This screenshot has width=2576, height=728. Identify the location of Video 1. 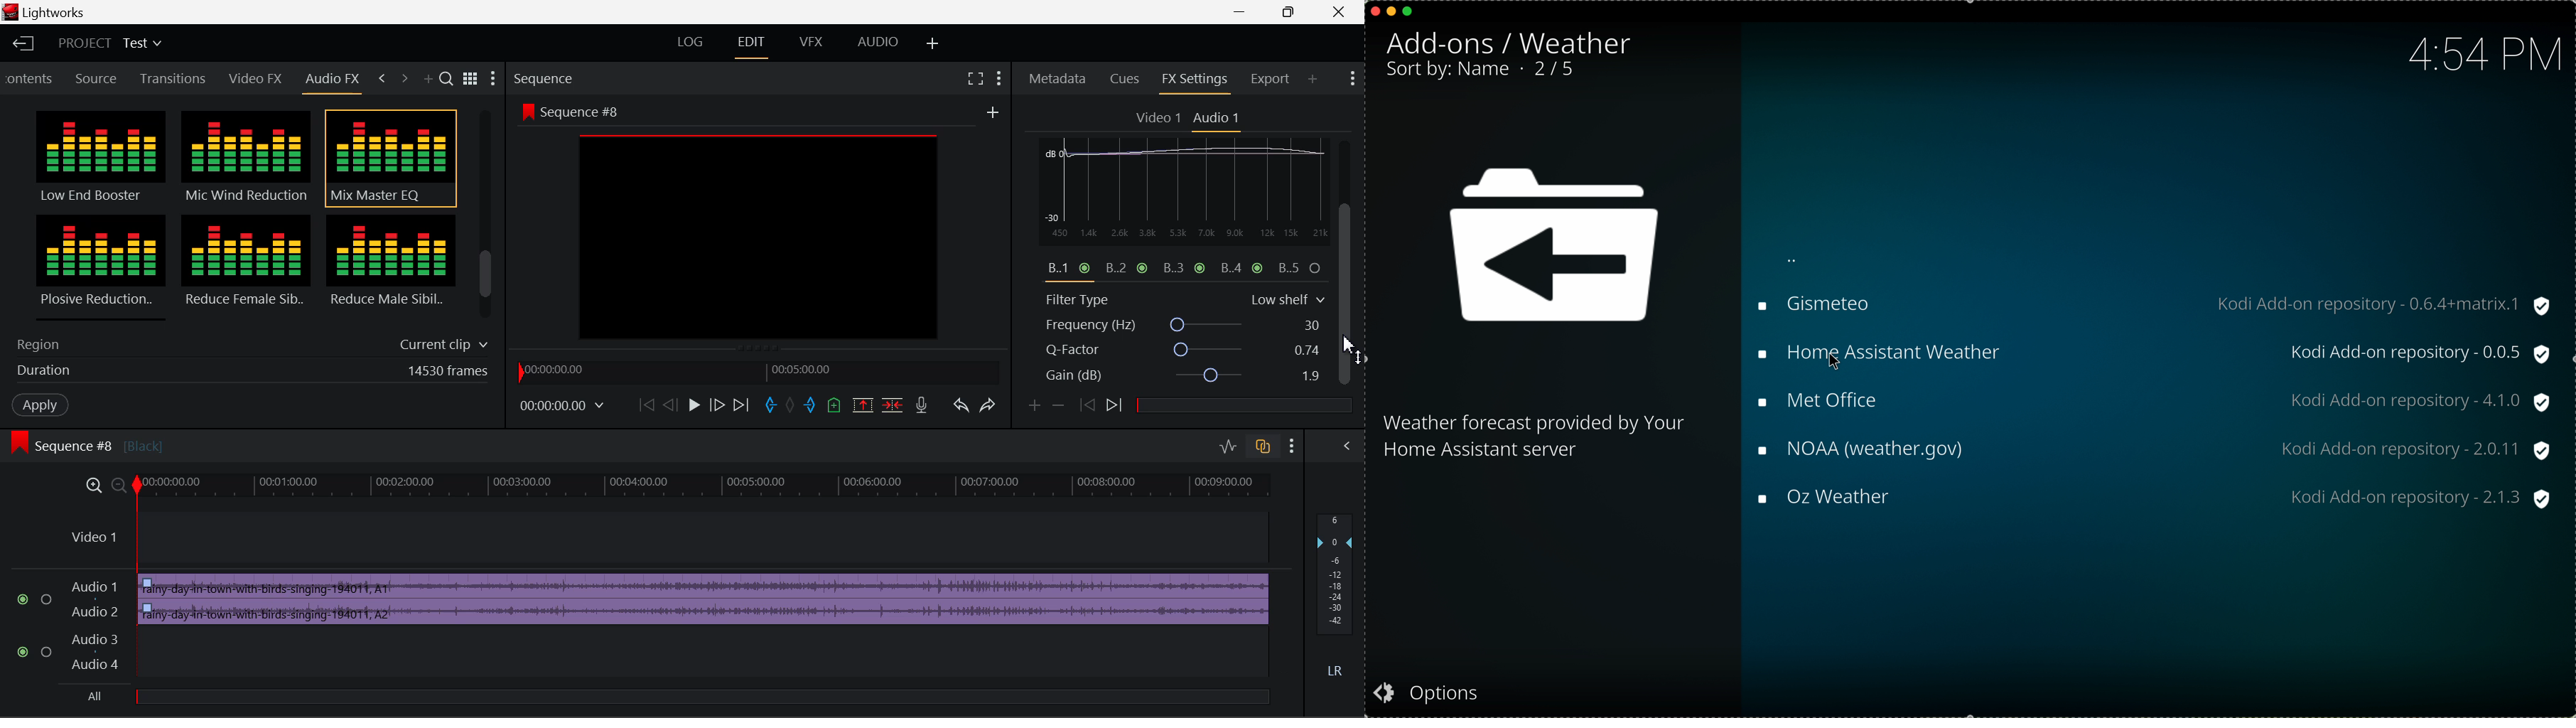
(1159, 119).